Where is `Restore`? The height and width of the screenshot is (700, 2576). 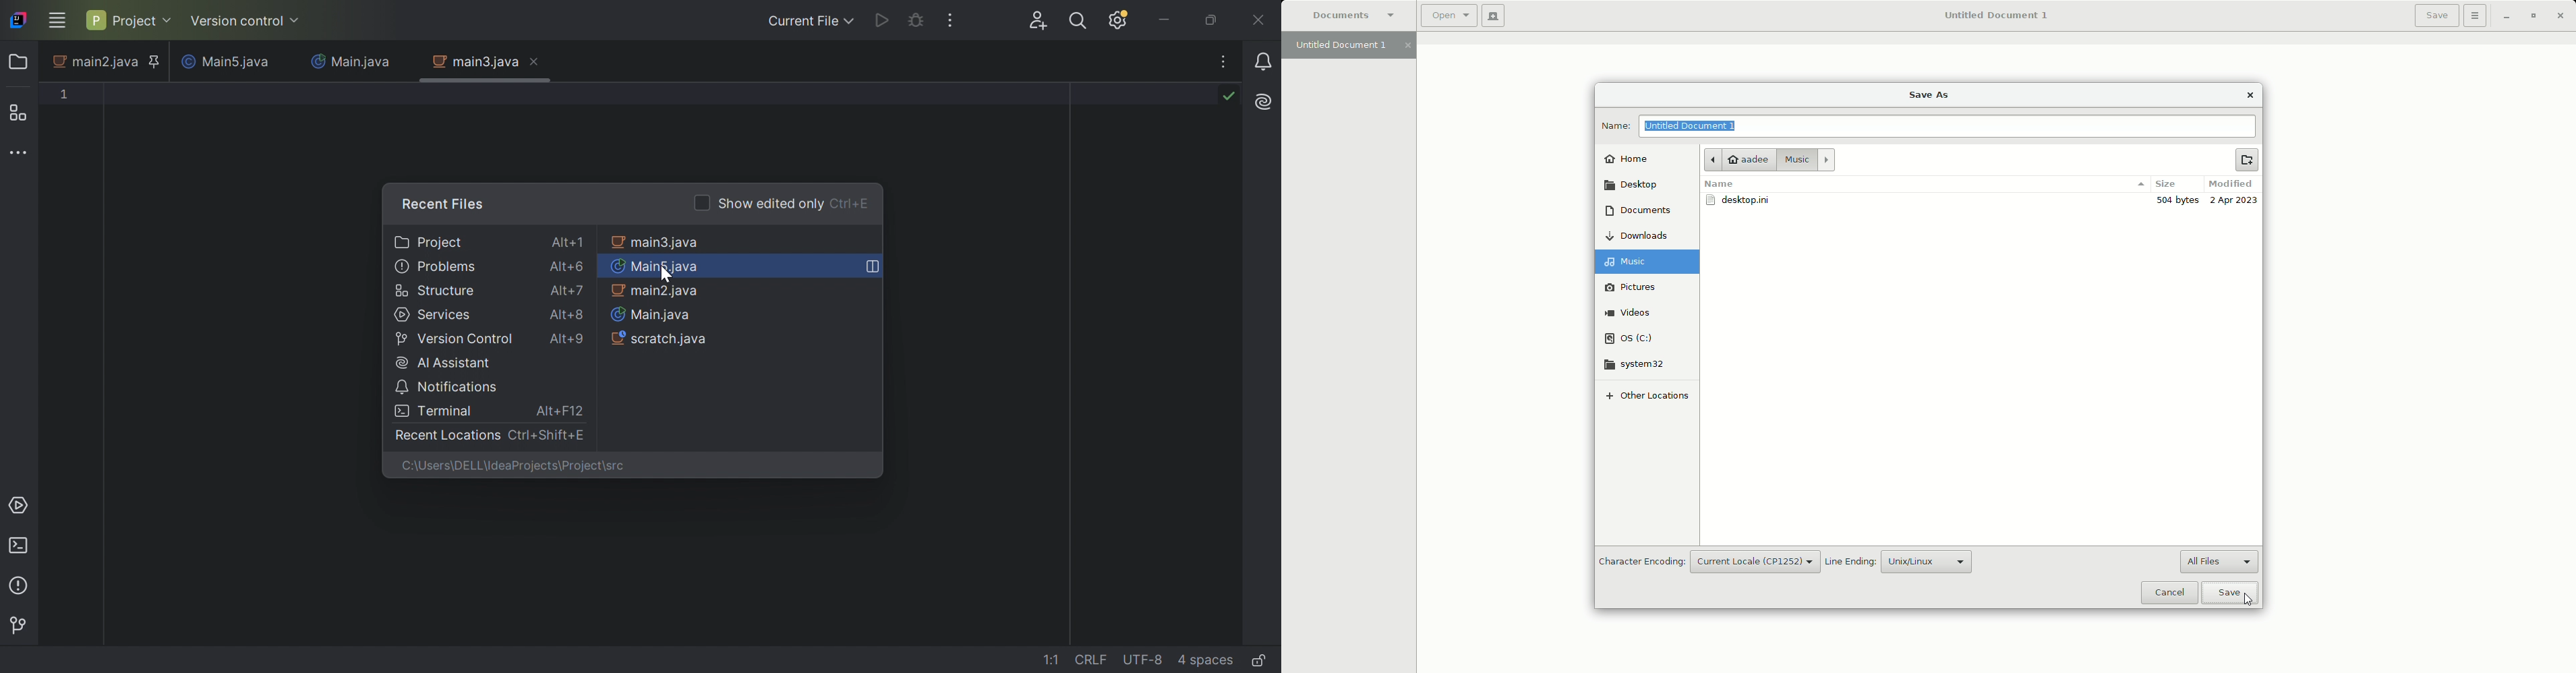
Restore is located at coordinates (2533, 16).